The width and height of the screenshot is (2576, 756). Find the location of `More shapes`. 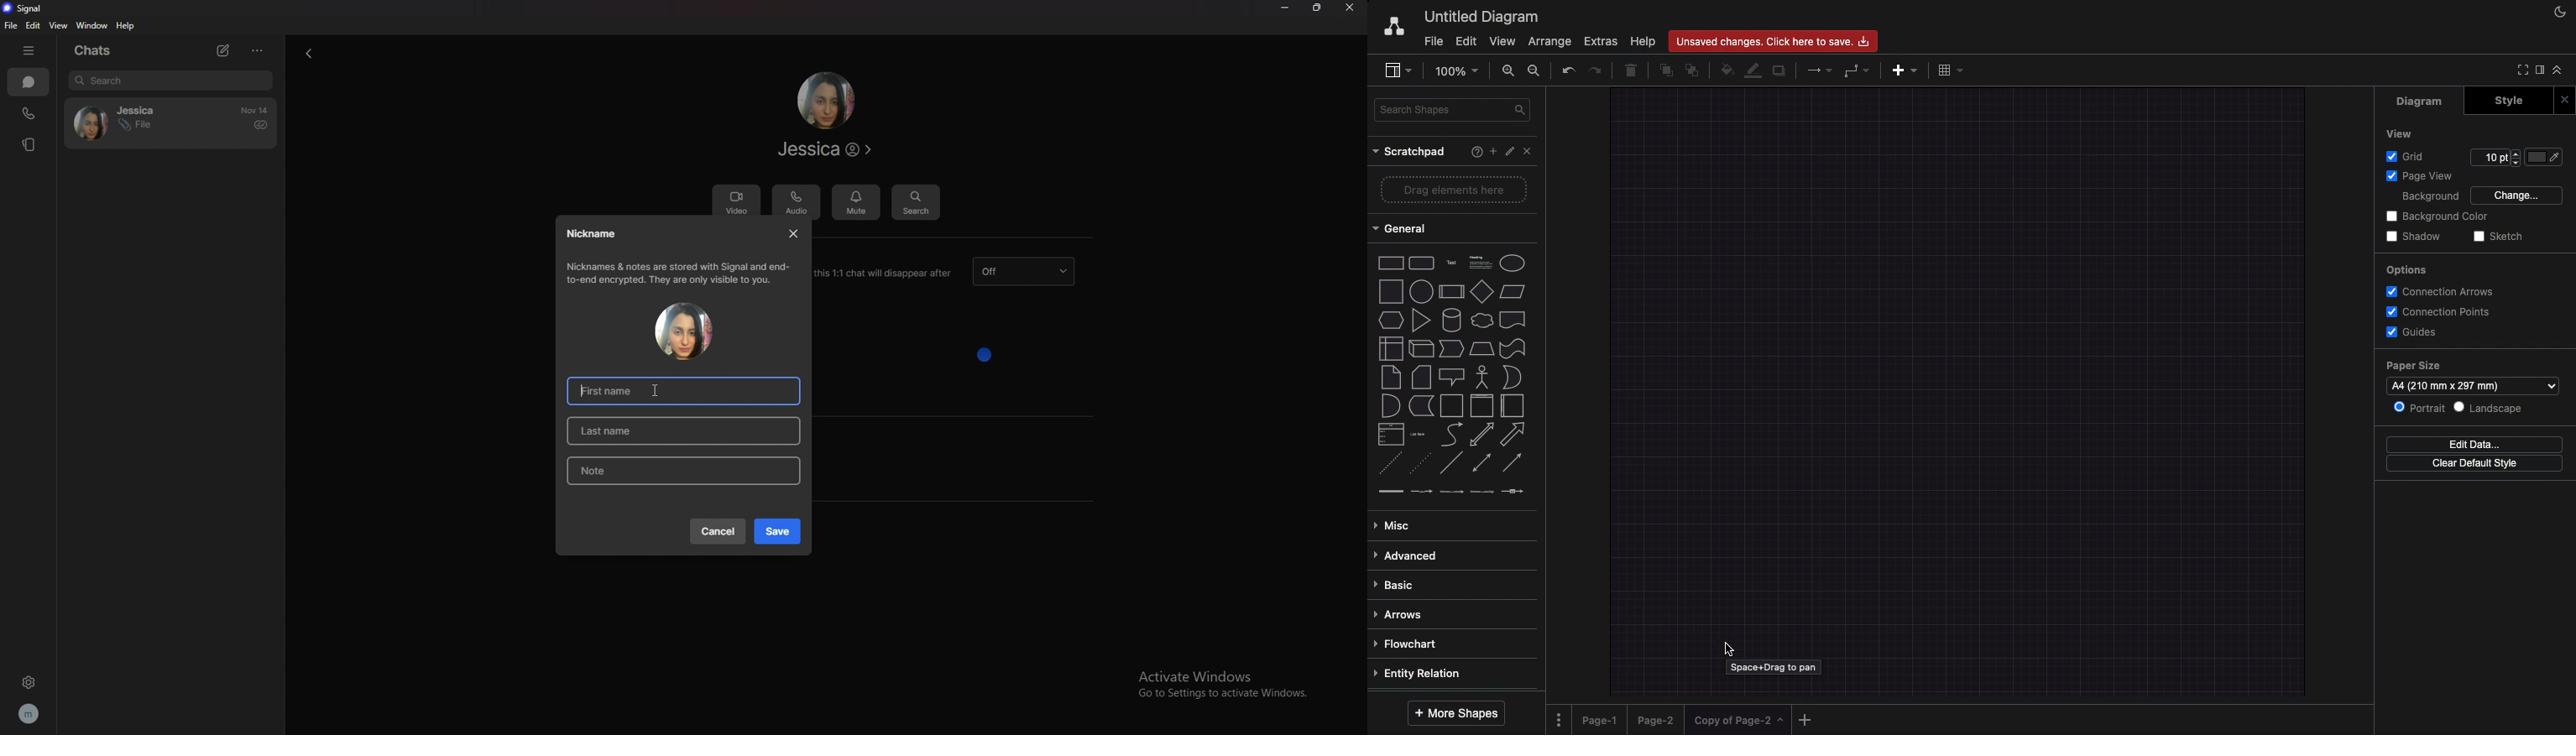

More shapes is located at coordinates (1455, 715).